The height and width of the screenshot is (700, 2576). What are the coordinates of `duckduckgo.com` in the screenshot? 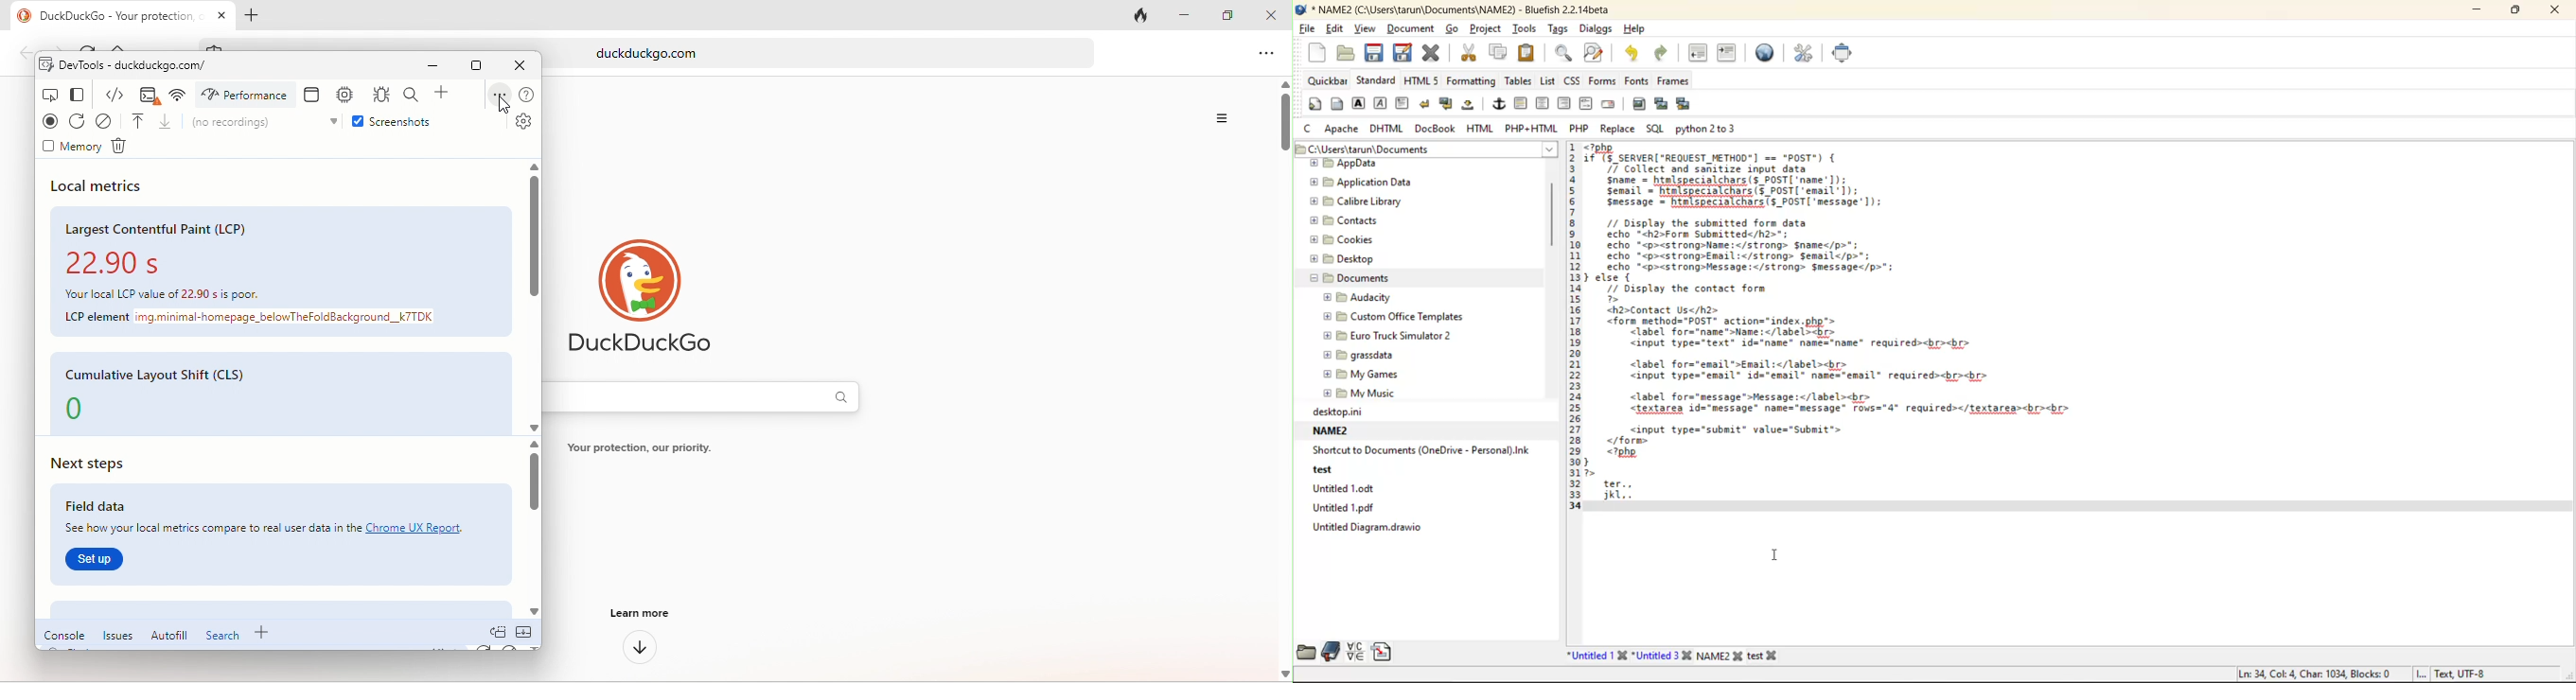 It's located at (861, 49).